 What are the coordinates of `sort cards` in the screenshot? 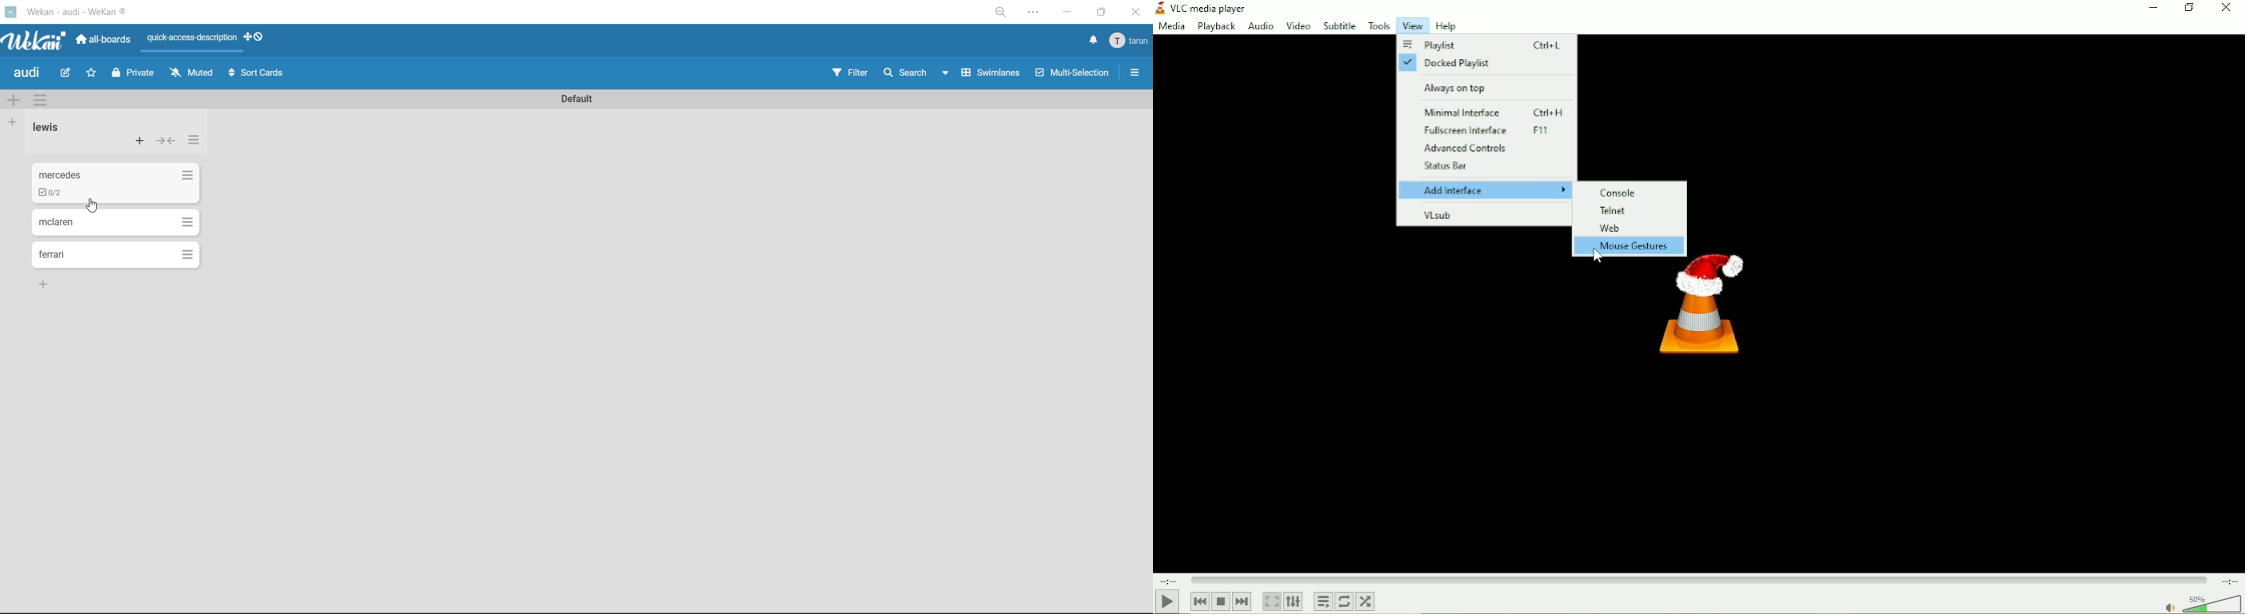 It's located at (258, 73).